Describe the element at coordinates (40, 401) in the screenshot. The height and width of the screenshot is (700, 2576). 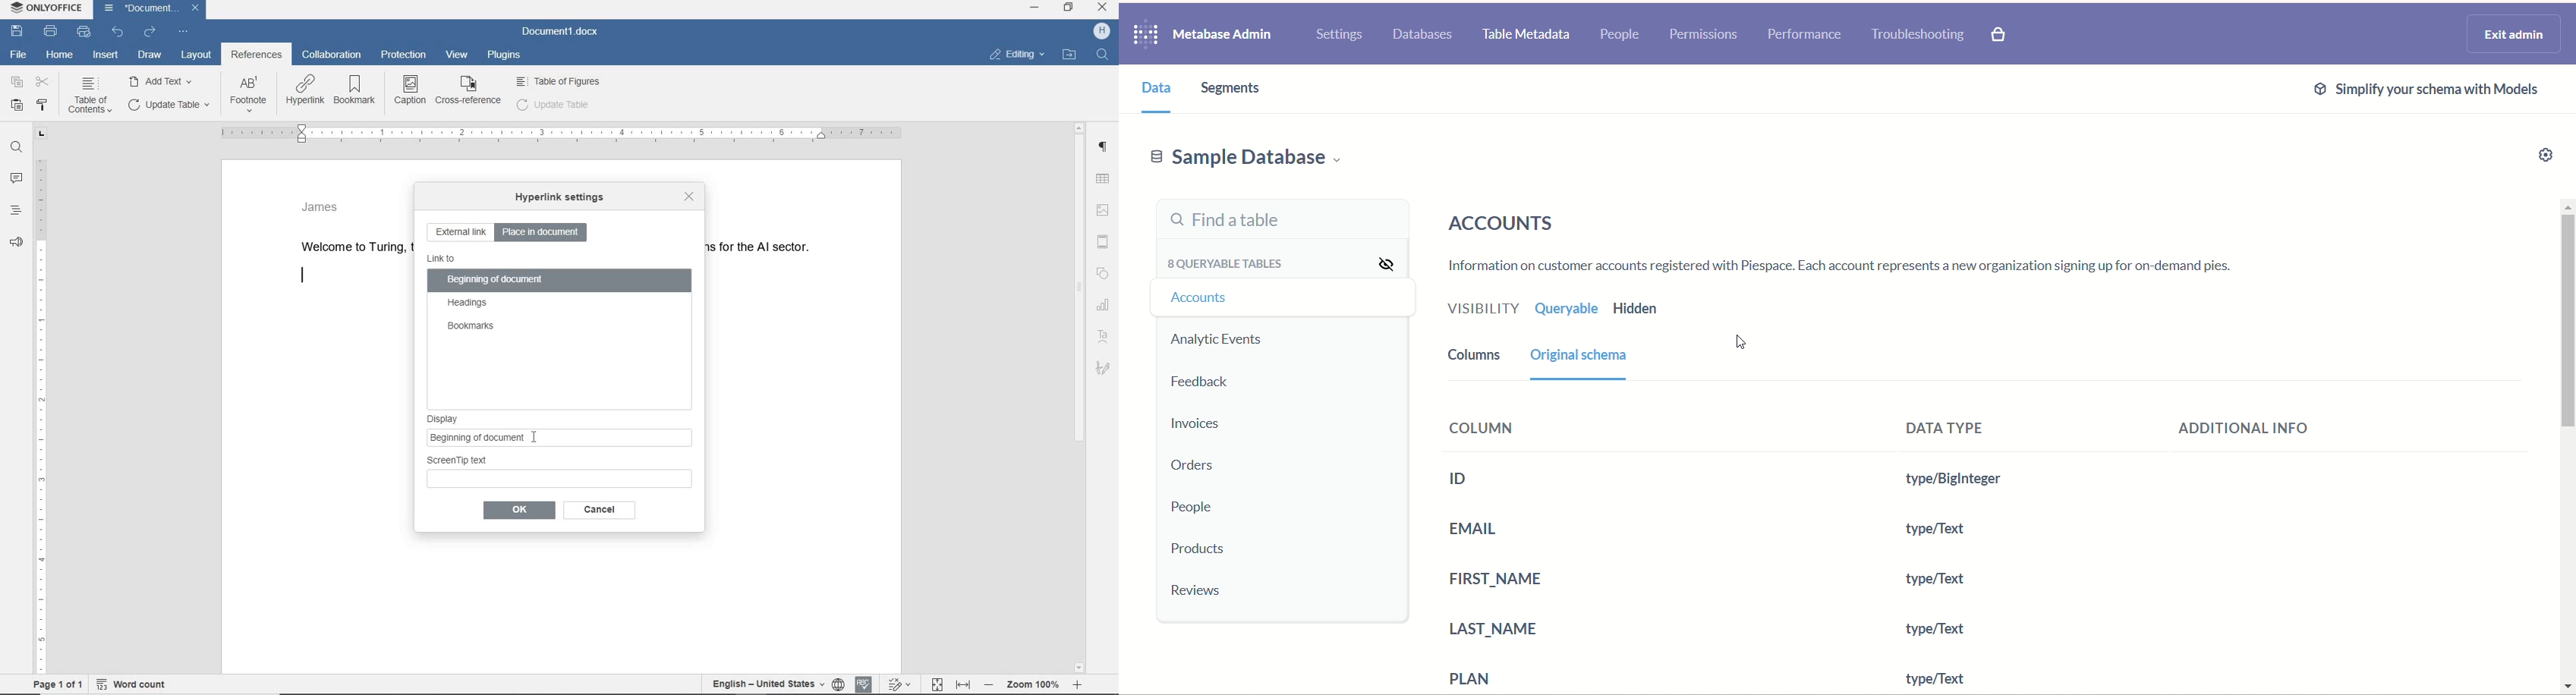
I see `ruler` at that location.